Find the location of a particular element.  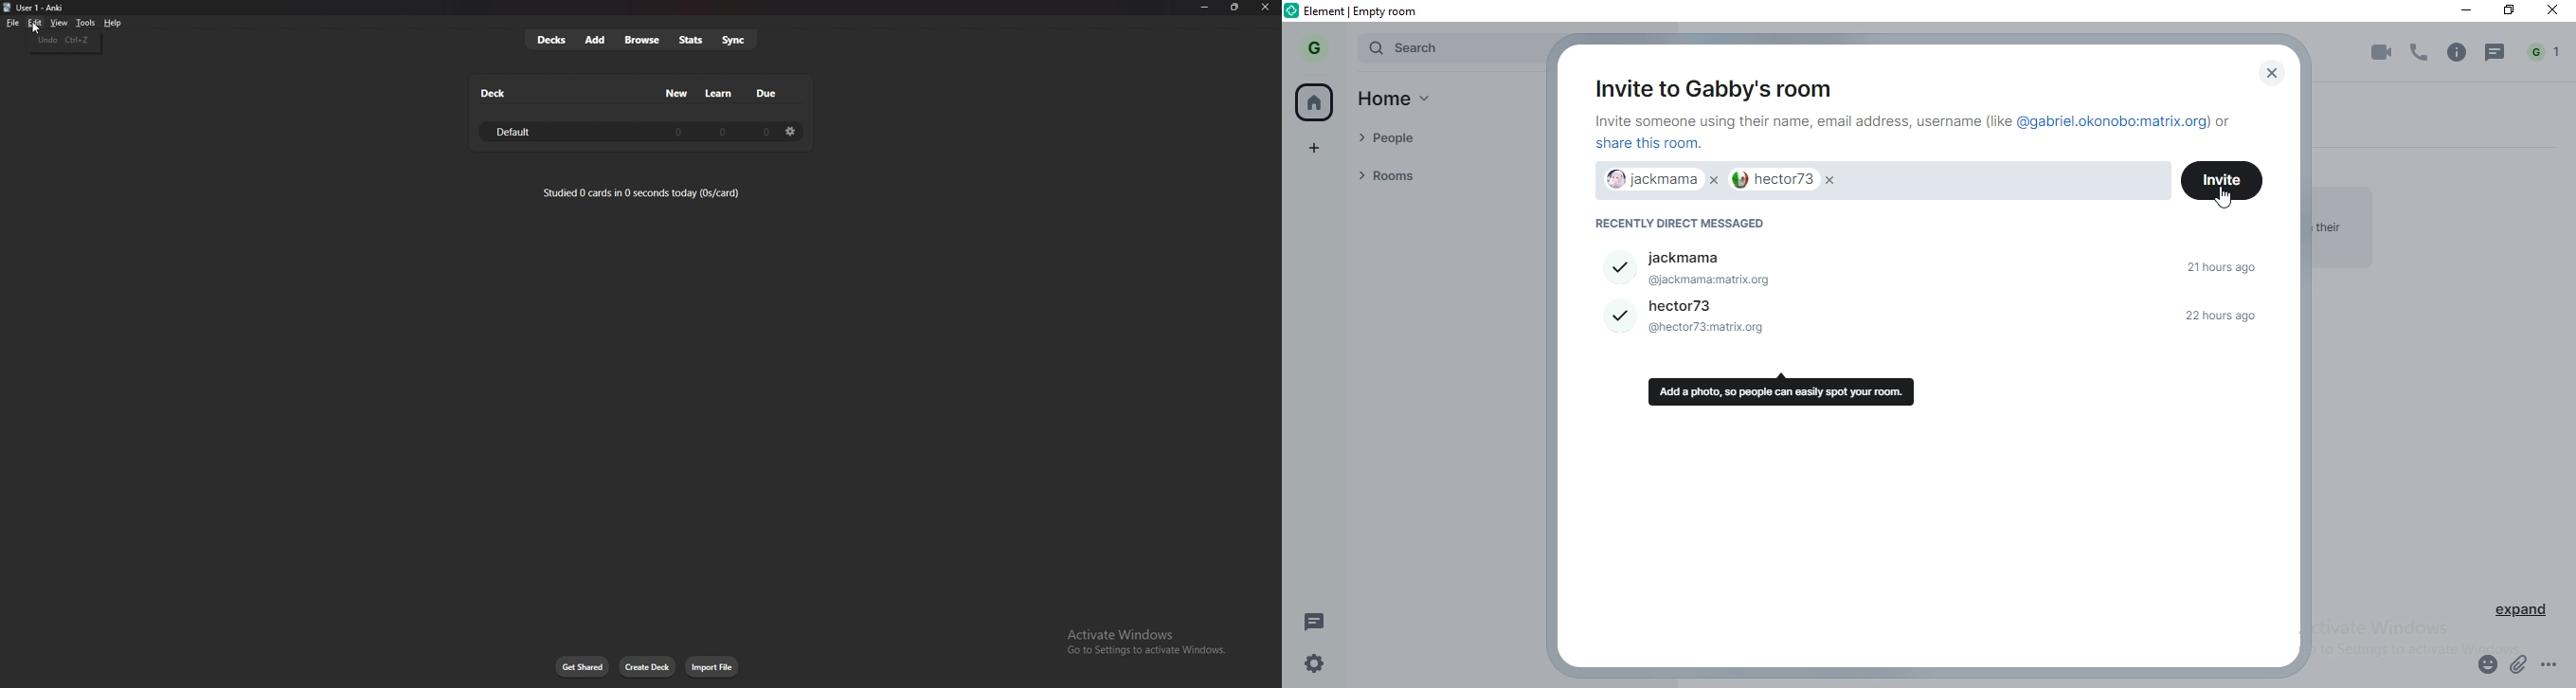

rooms is located at coordinates (1438, 175).